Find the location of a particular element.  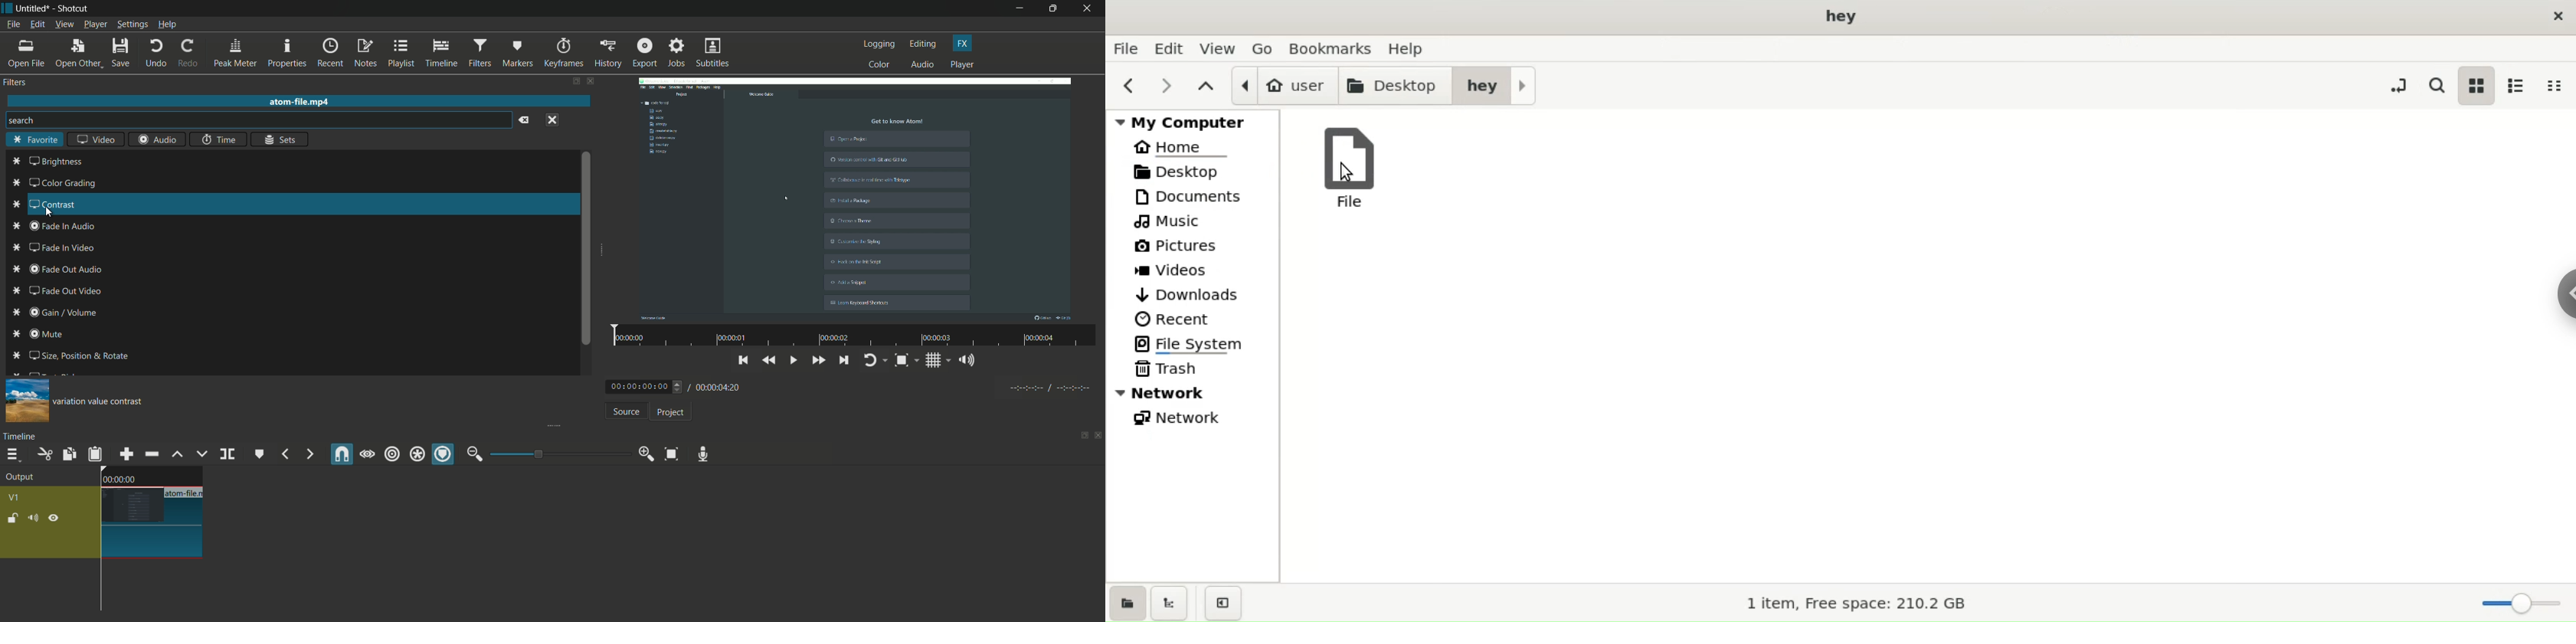

overwrite is located at coordinates (200, 454).